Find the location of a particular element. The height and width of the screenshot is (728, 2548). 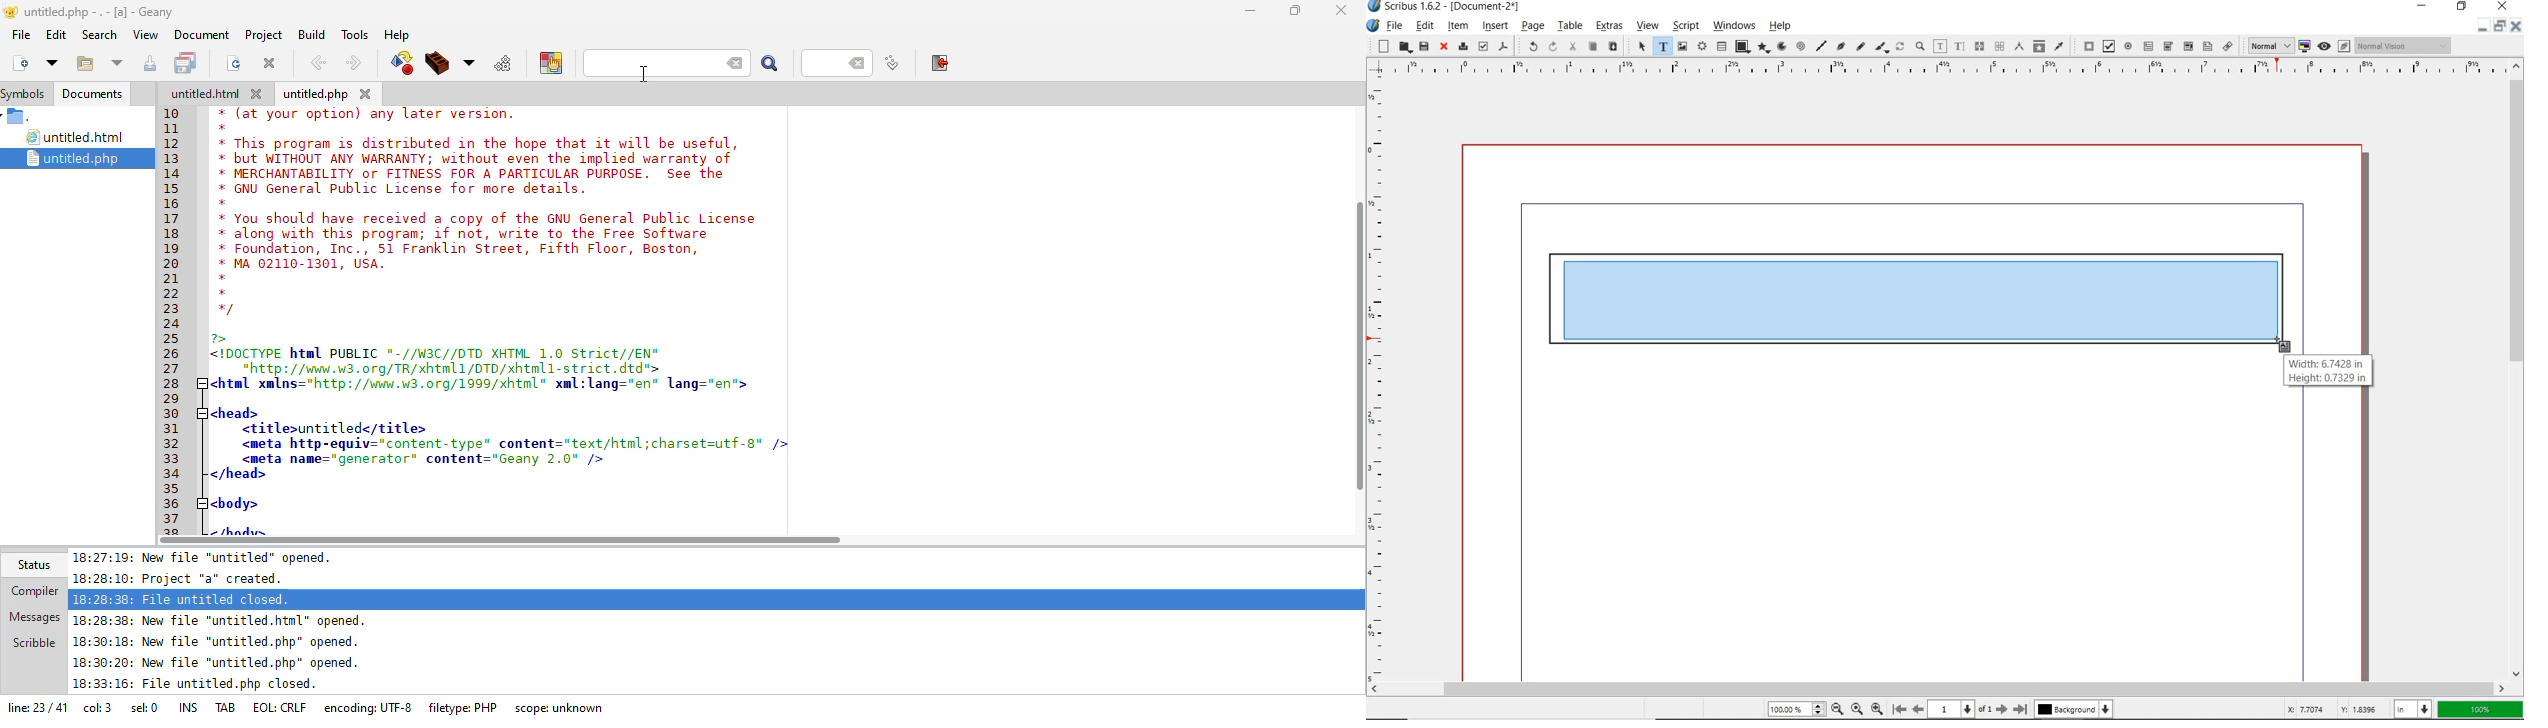

search is located at coordinates (770, 65).